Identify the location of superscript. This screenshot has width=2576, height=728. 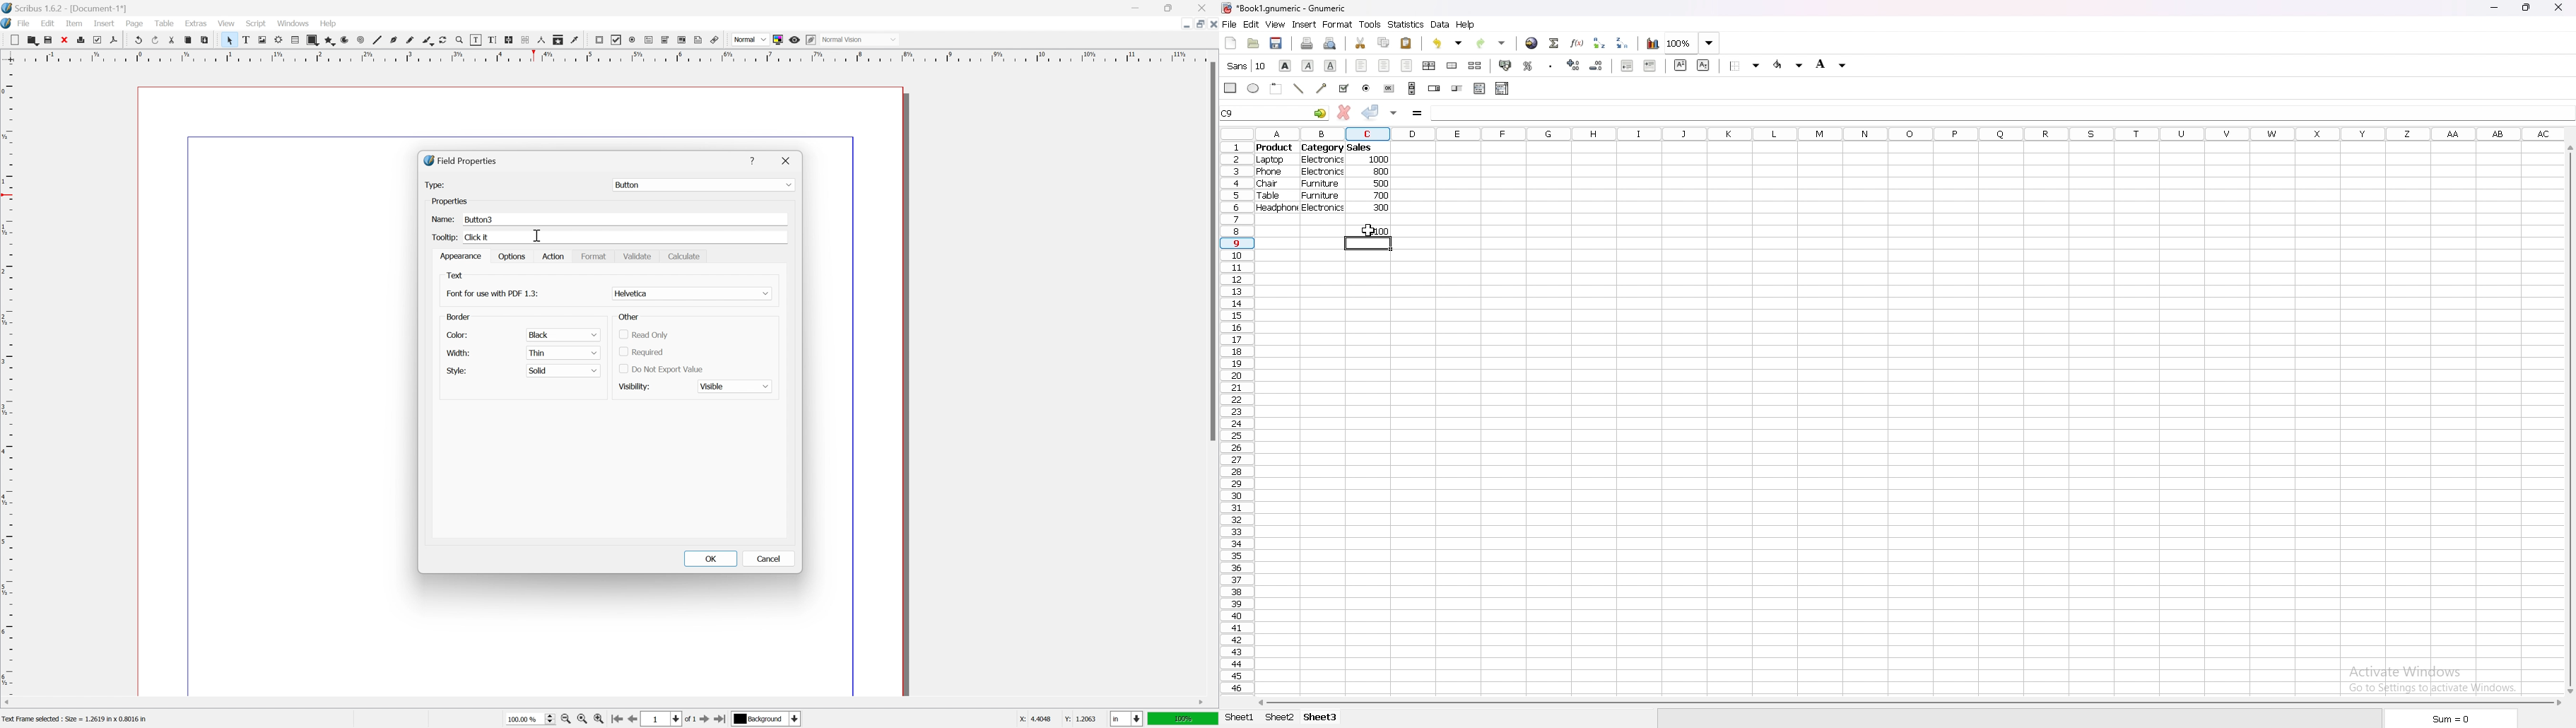
(1681, 64).